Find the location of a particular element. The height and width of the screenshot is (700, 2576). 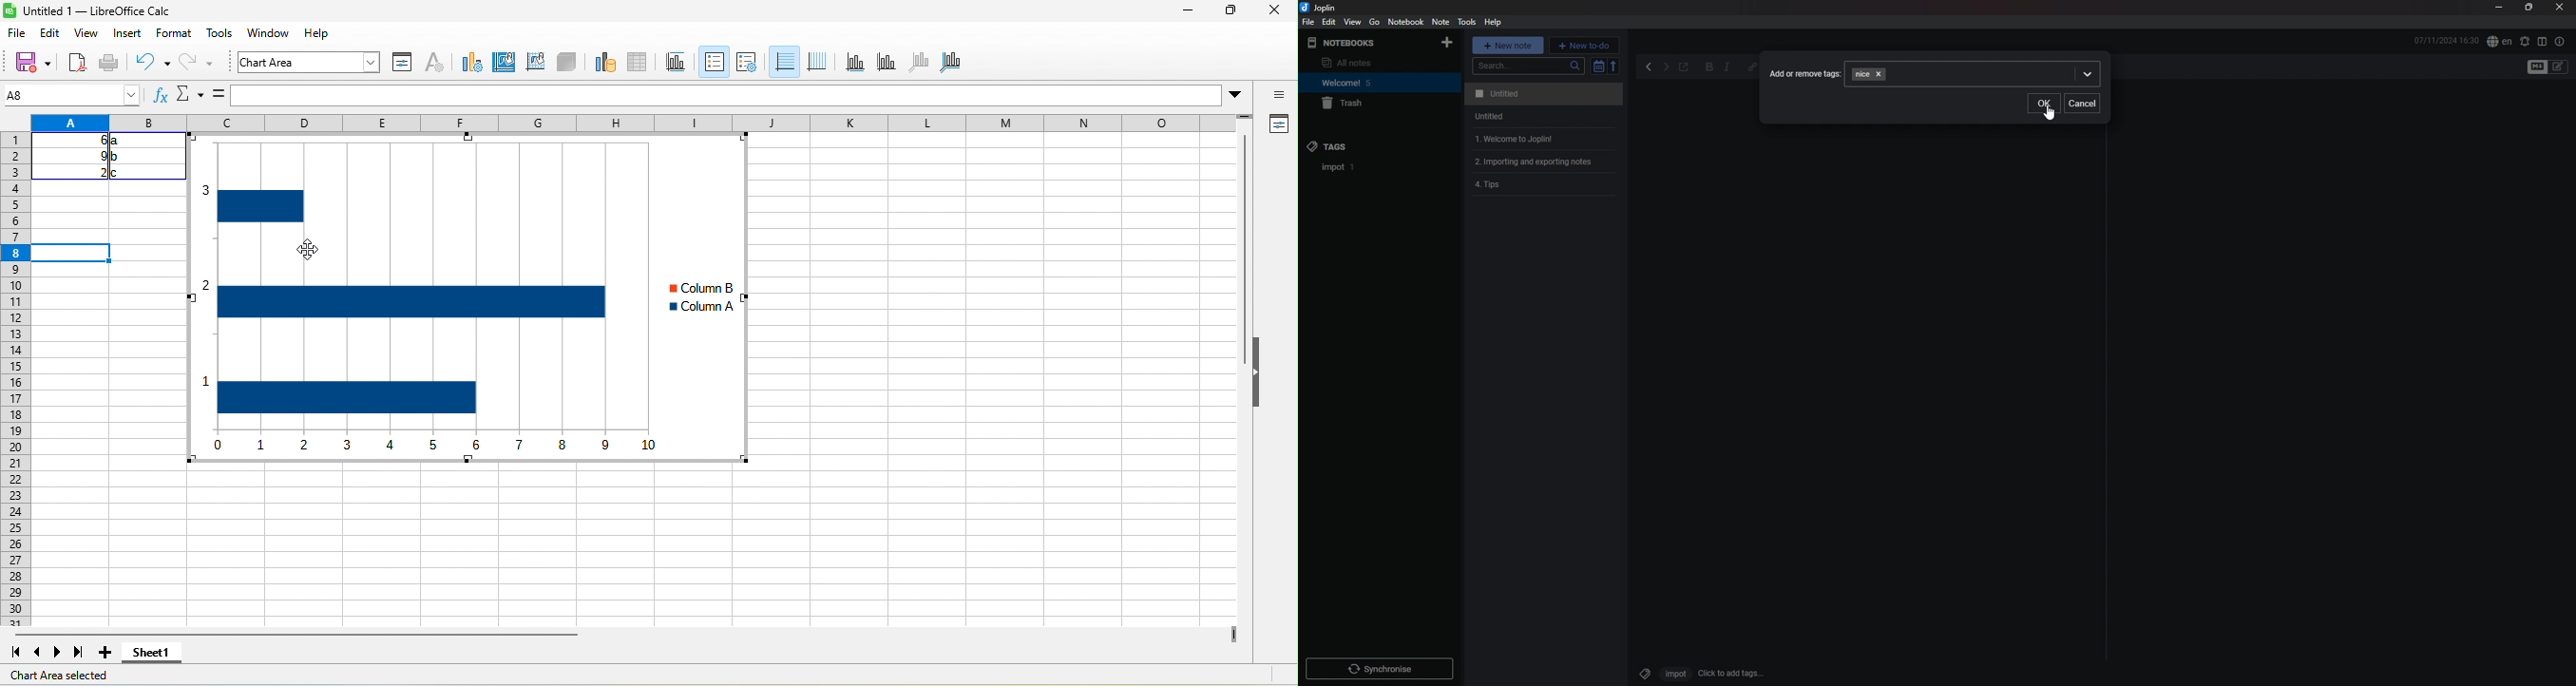

joplin is located at coordinates (1321, 8).